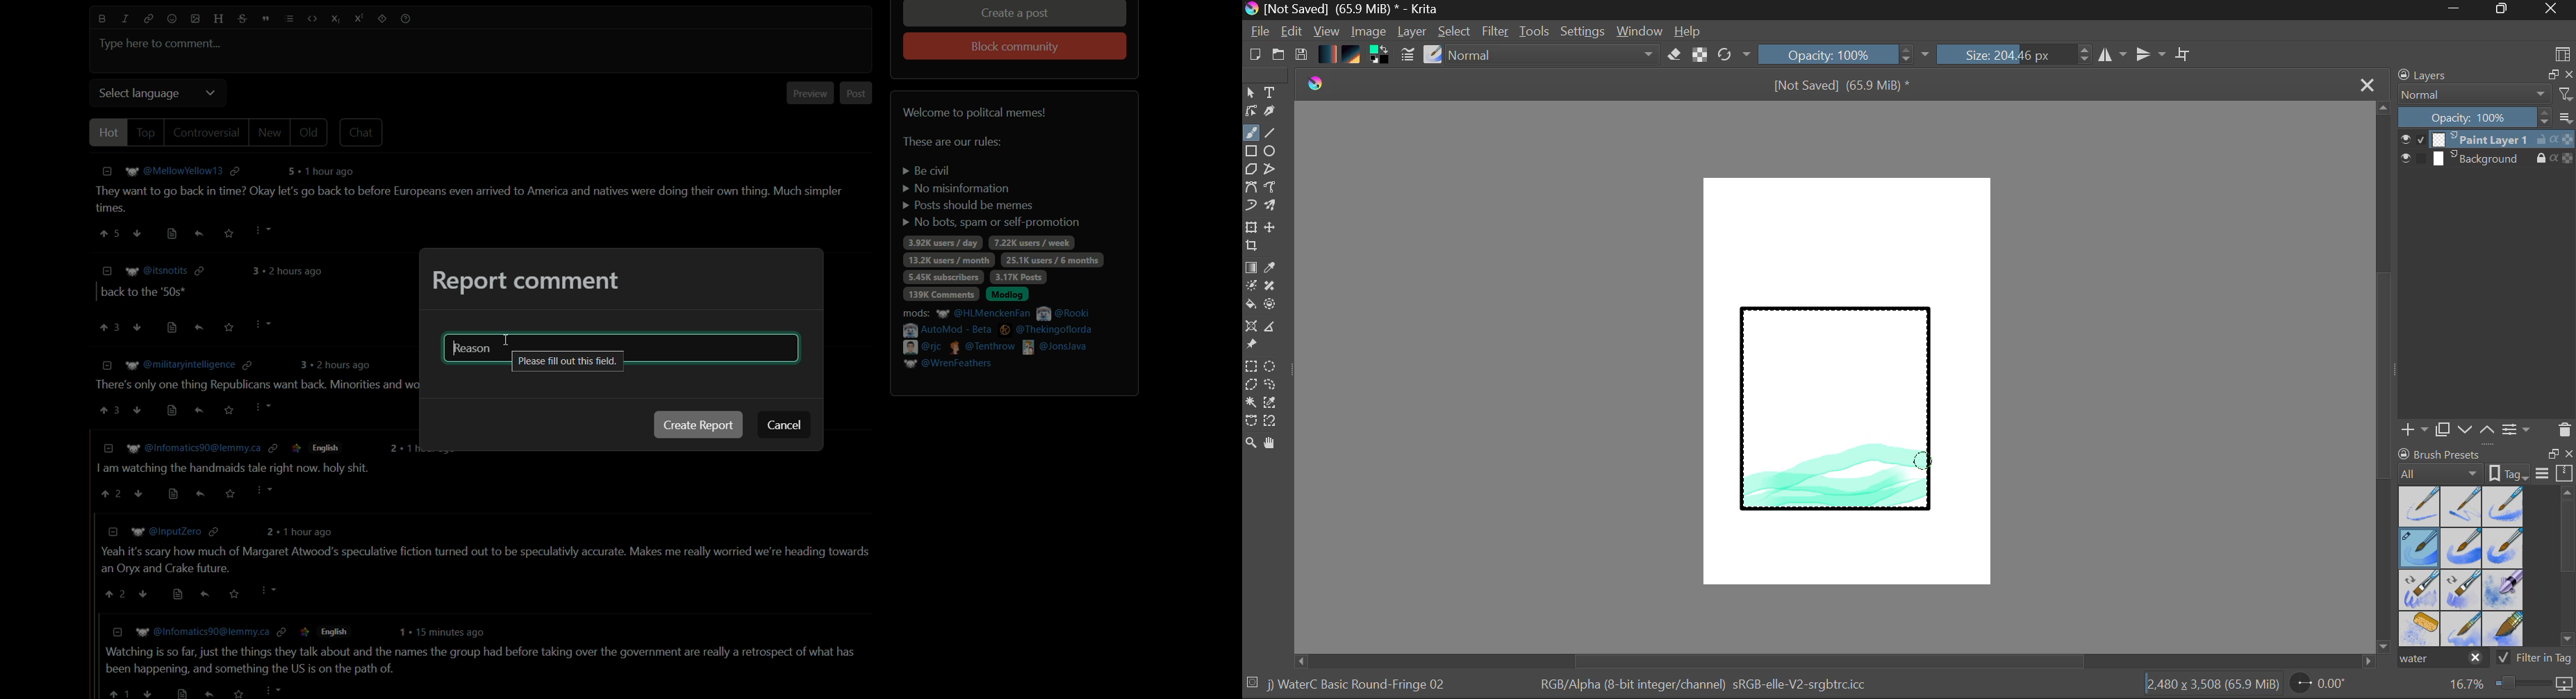  Describe the element at coordinates (200, 328) in the screenshot. I see `reply` at that location.